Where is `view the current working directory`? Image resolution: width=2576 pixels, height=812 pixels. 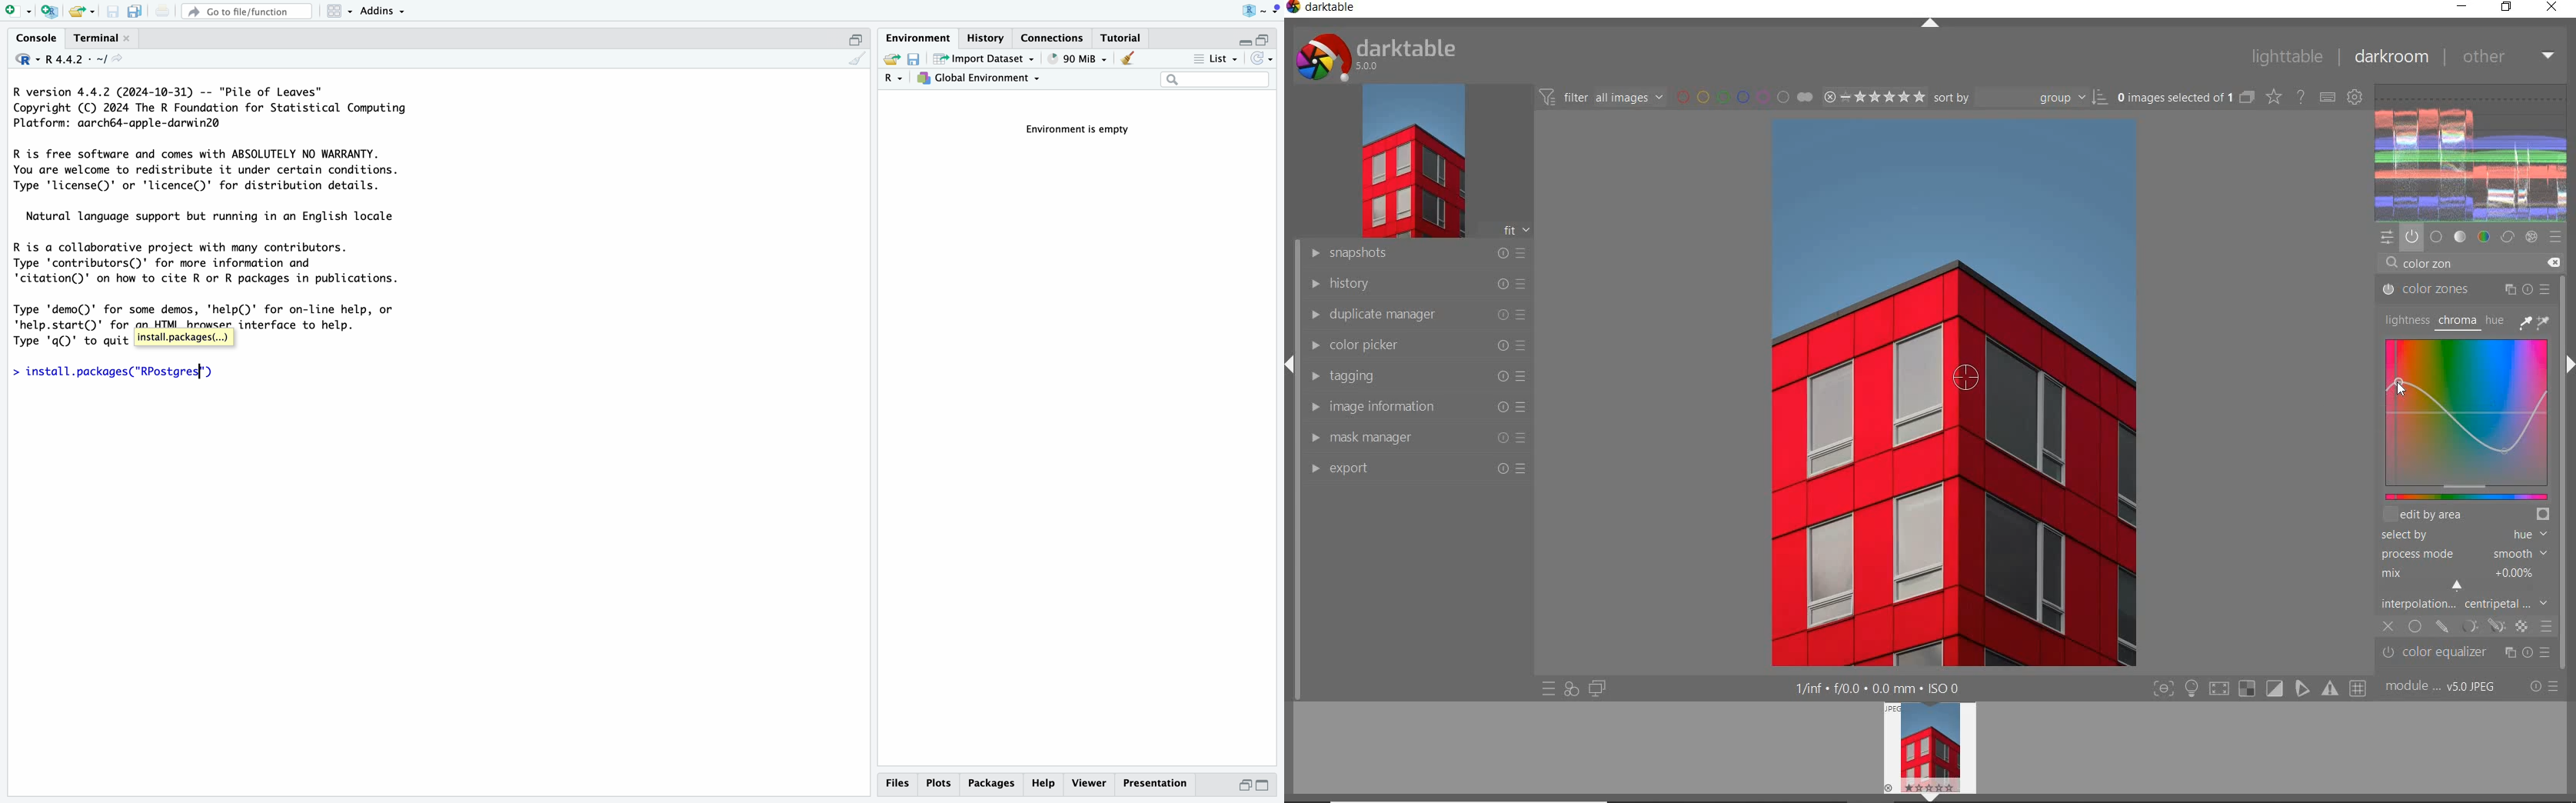 view the current working directory is located at coordinates (121, 61).